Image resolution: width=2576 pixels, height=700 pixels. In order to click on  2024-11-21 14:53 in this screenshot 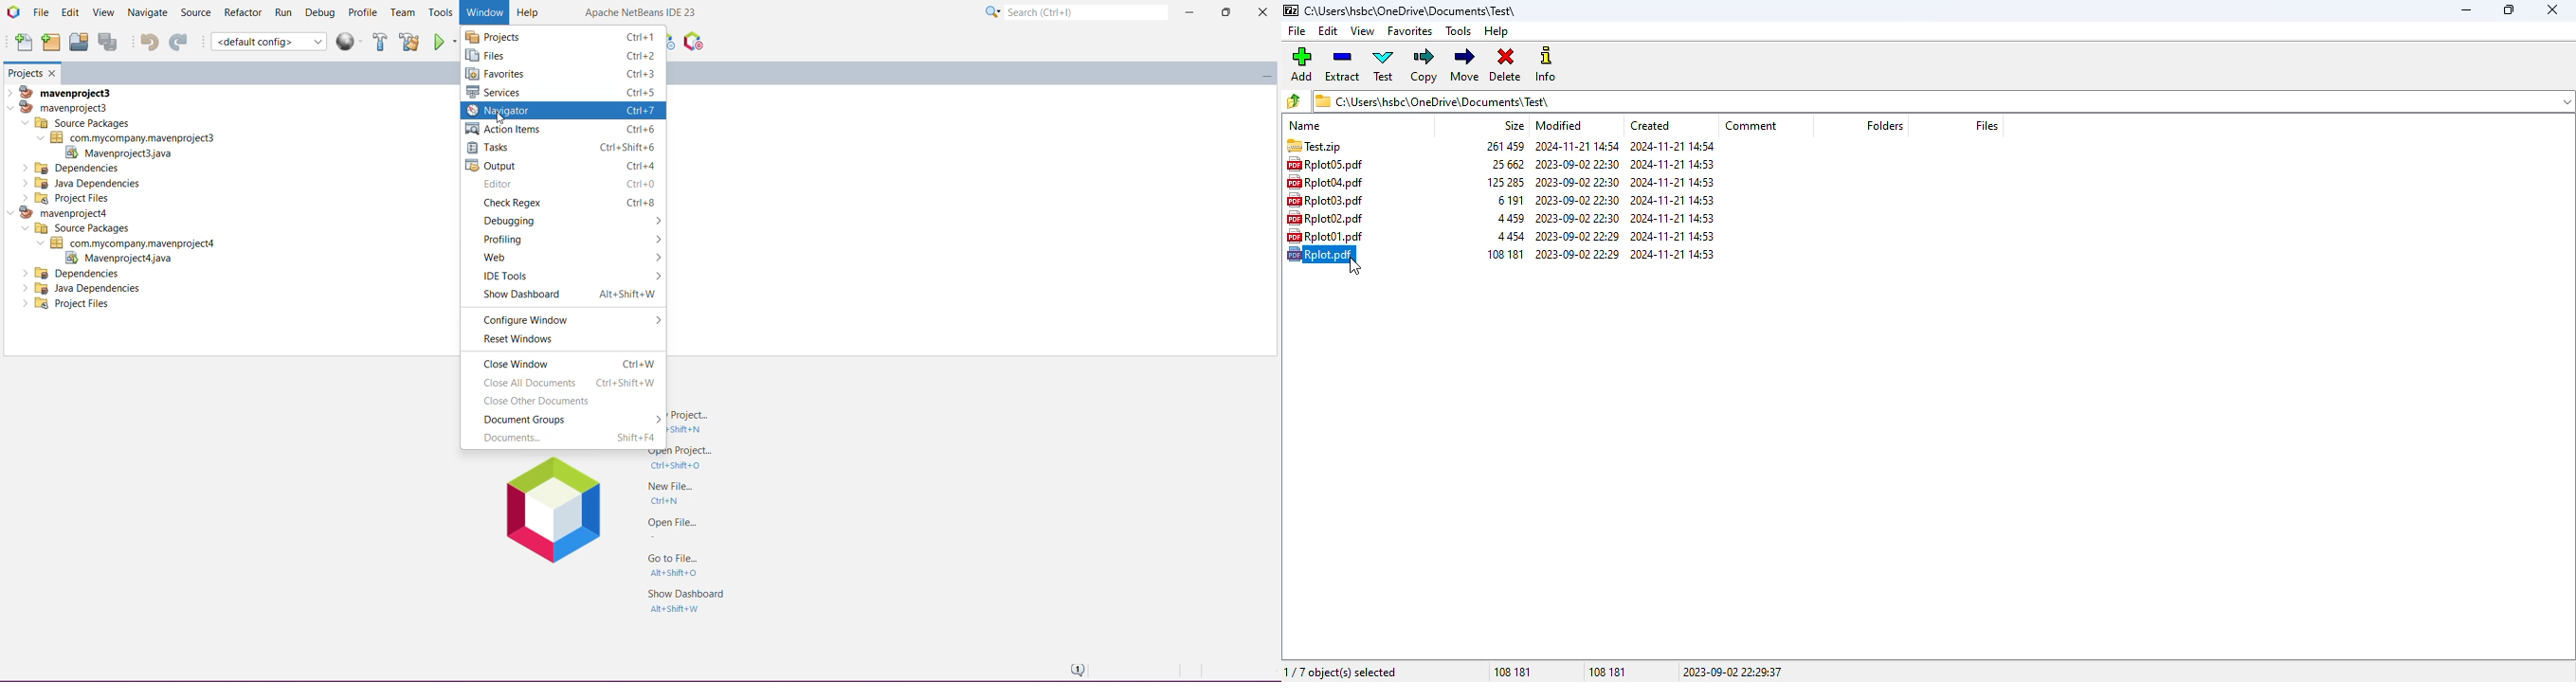, I will do `click(1675, 165)`.